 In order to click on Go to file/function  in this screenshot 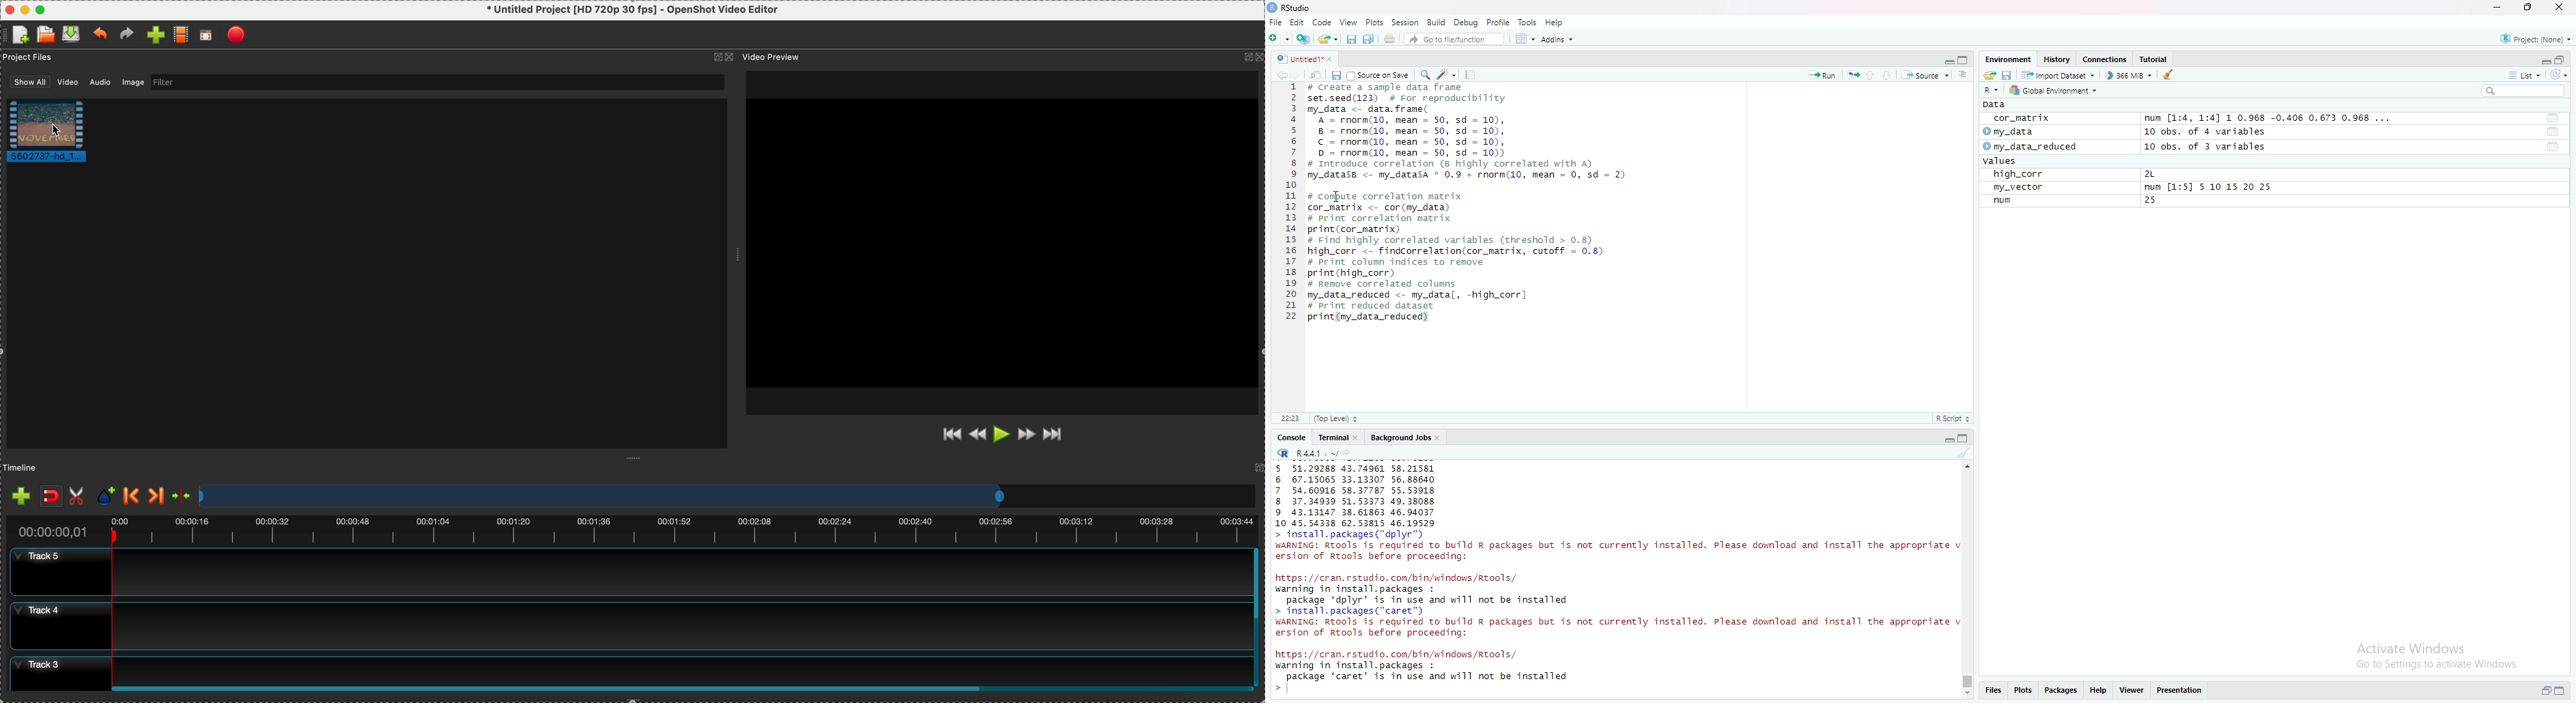, I will do `click(1457, 40)`.